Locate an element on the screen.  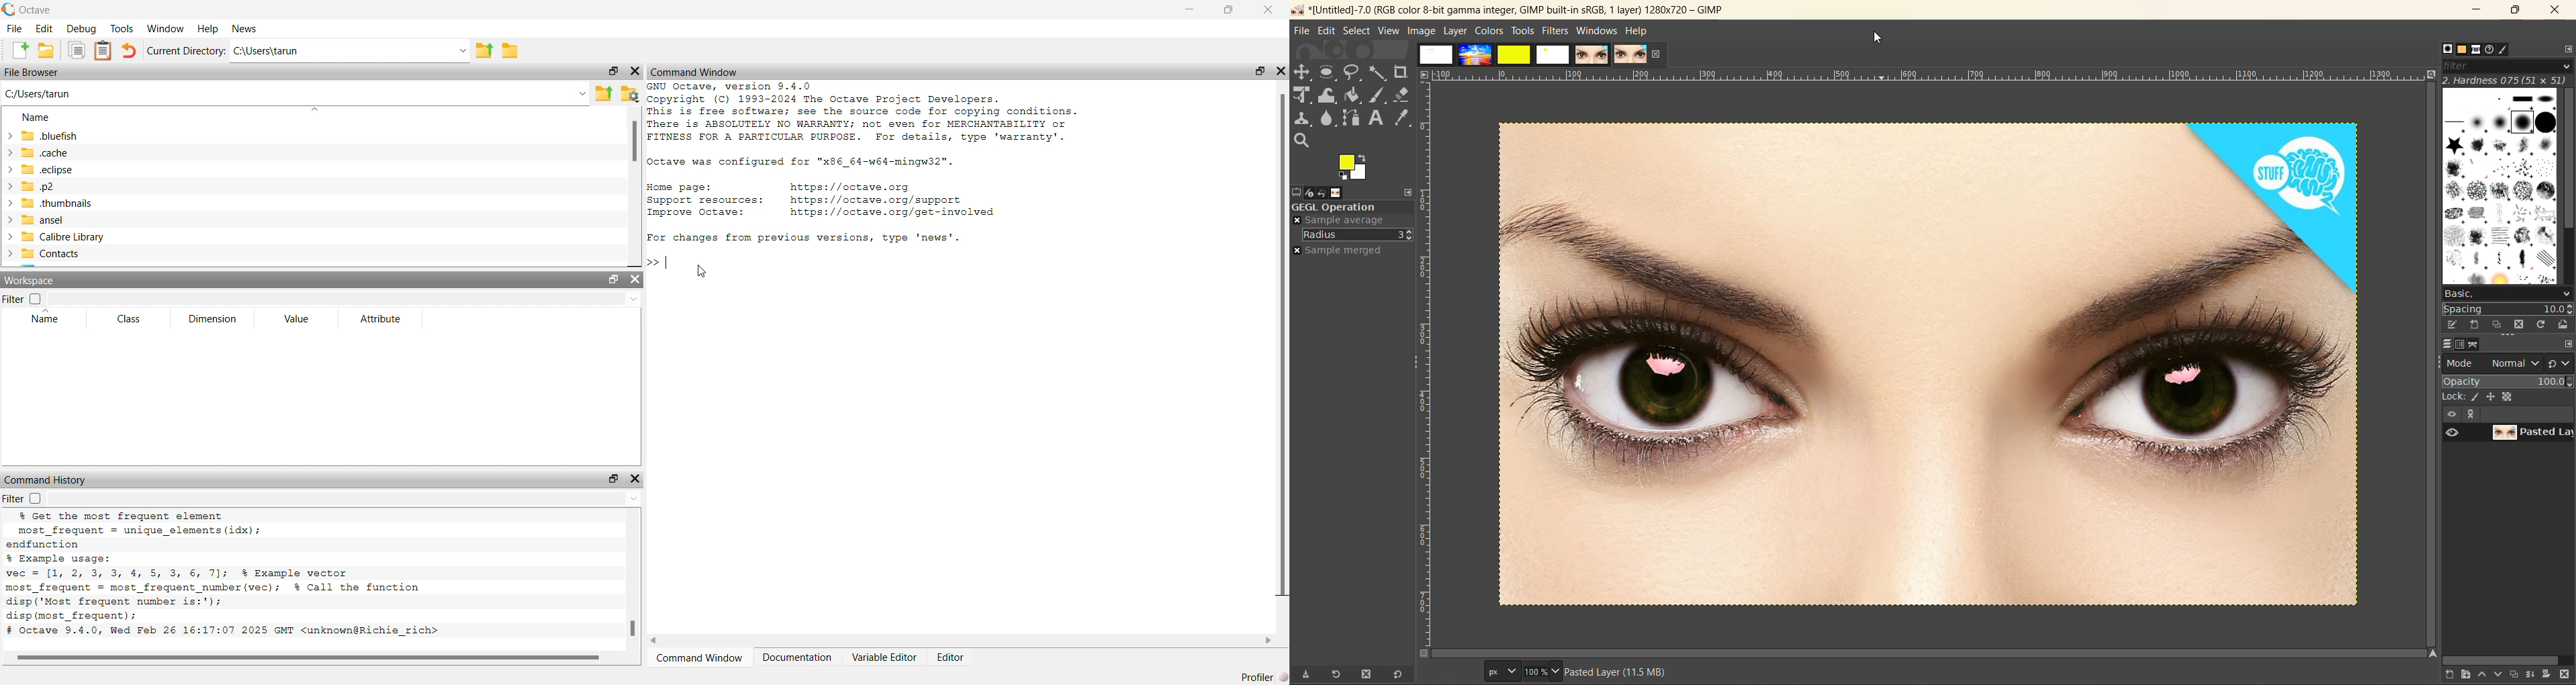
 is located at coordinates (2438, 46).